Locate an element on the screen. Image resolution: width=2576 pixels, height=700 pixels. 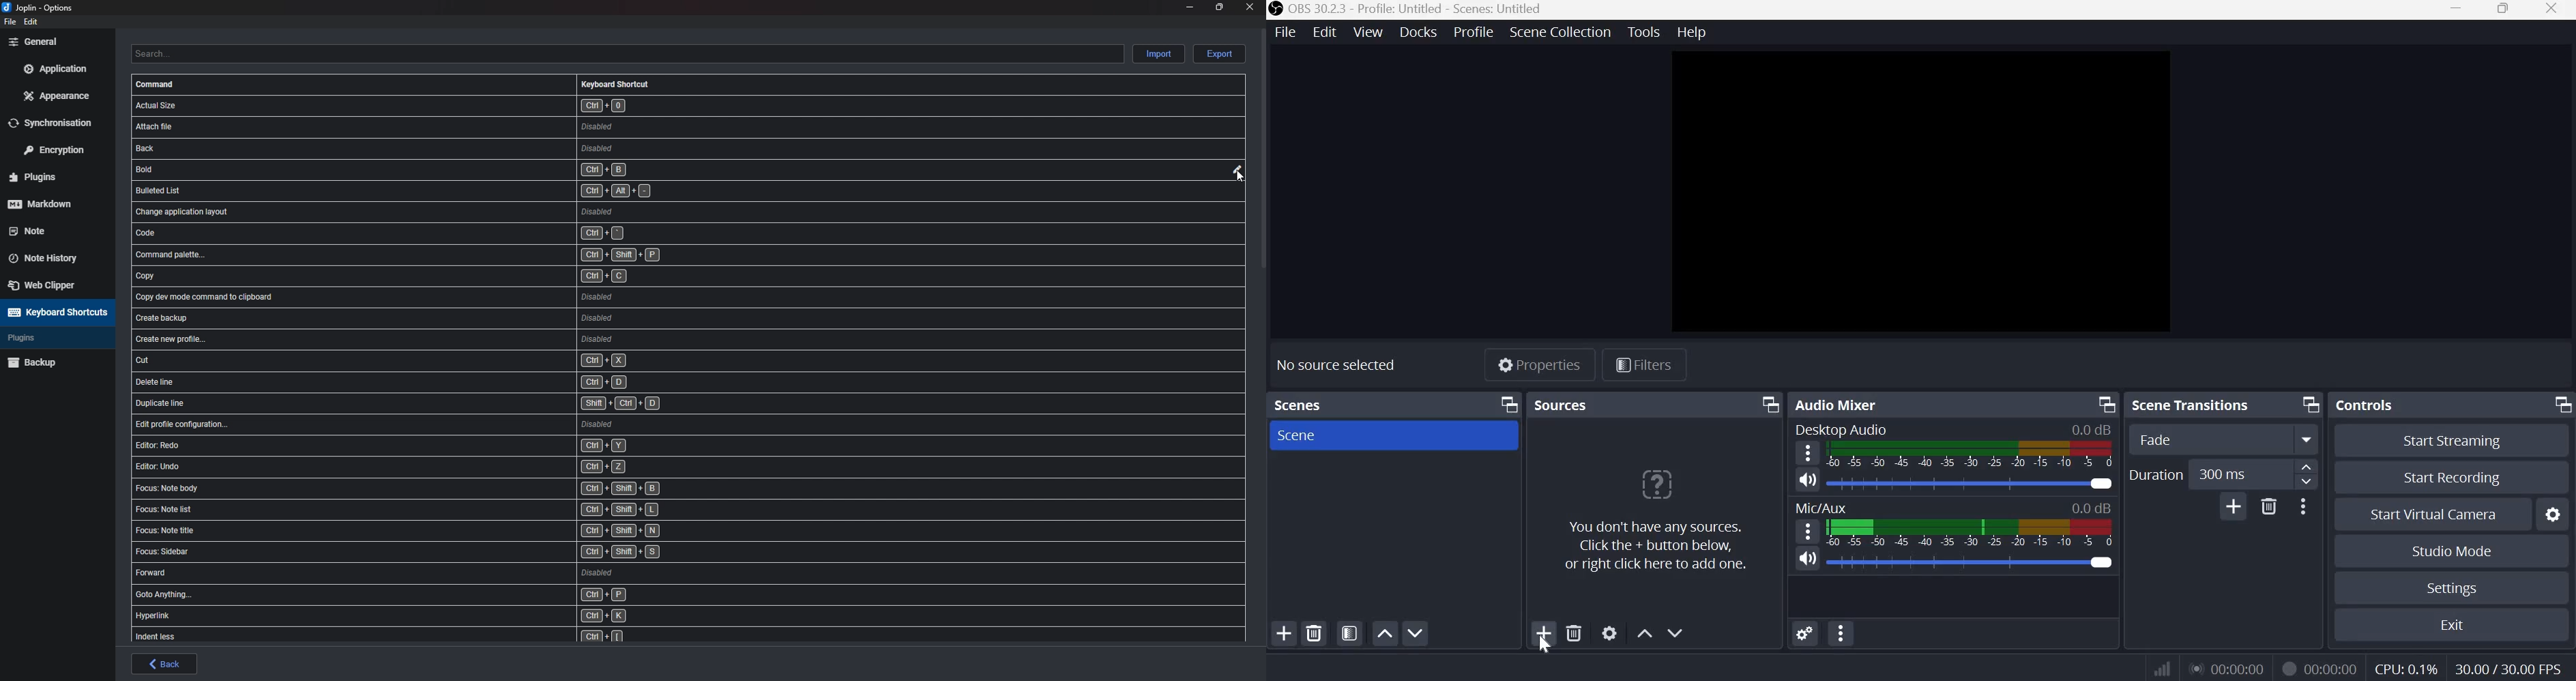
edit is located at coordinates (32, 22).